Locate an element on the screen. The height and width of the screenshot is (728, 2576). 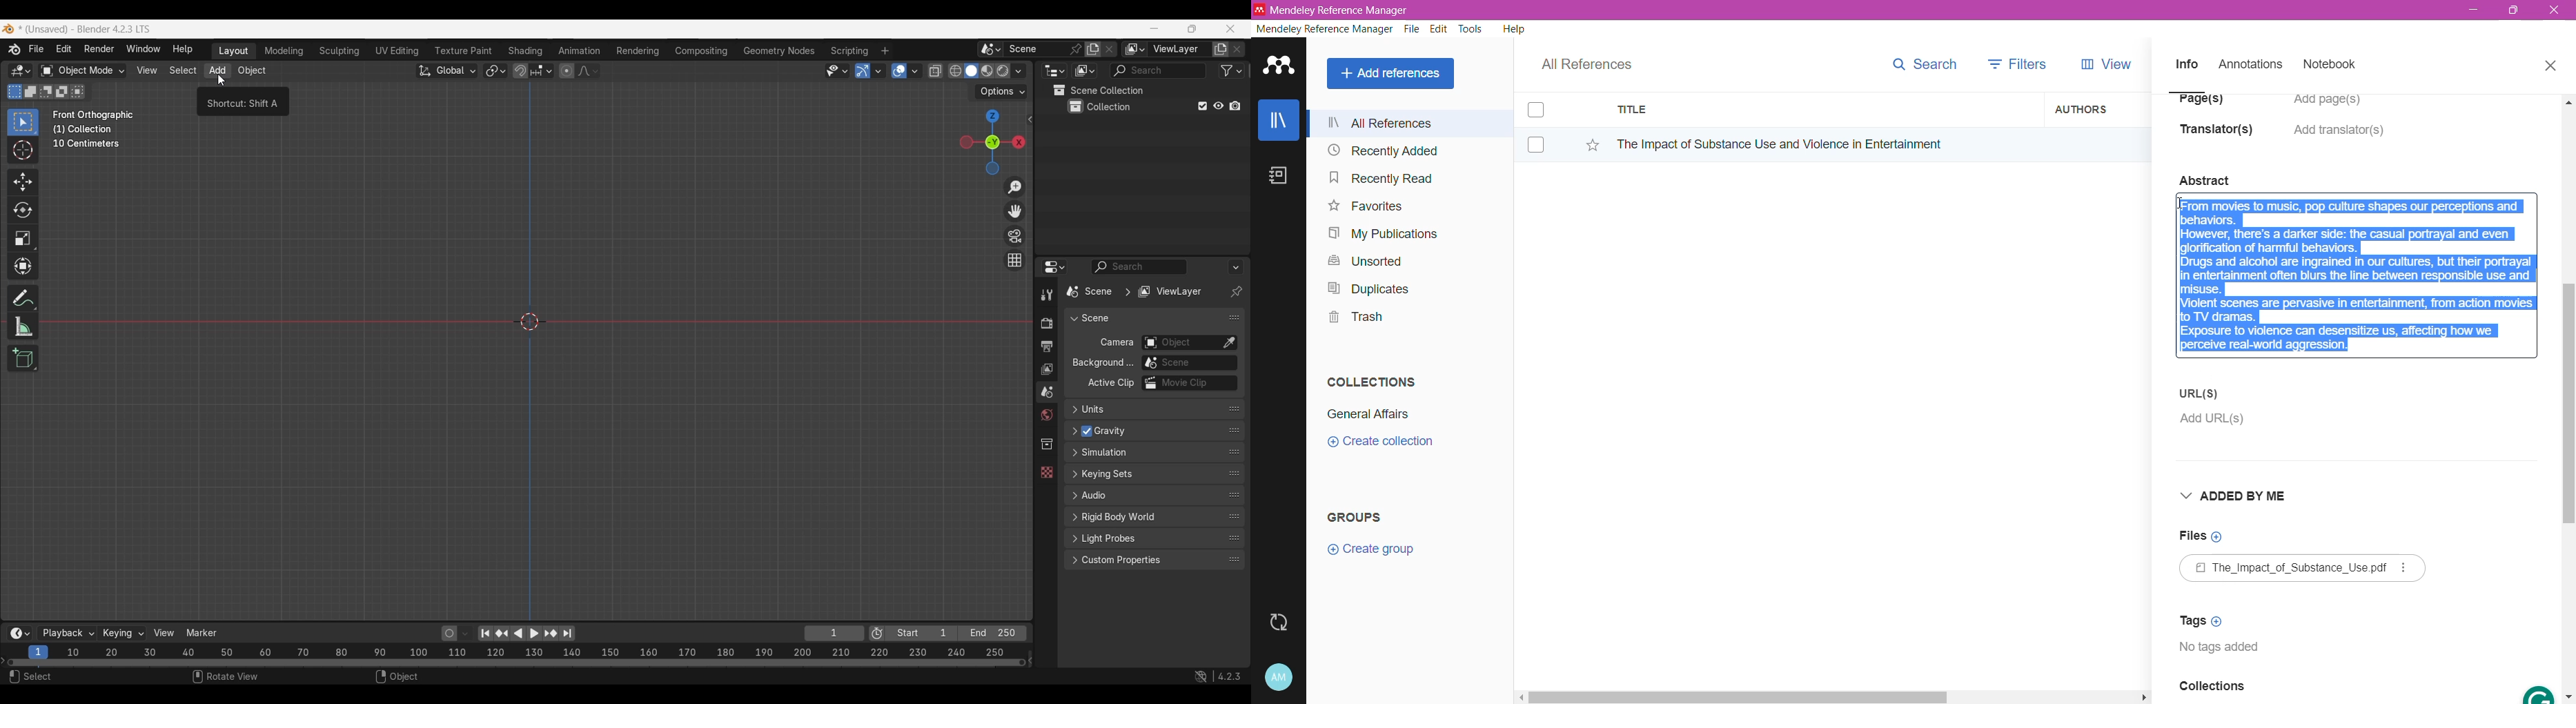
Animation workspace is located at coordinates (579, 51).